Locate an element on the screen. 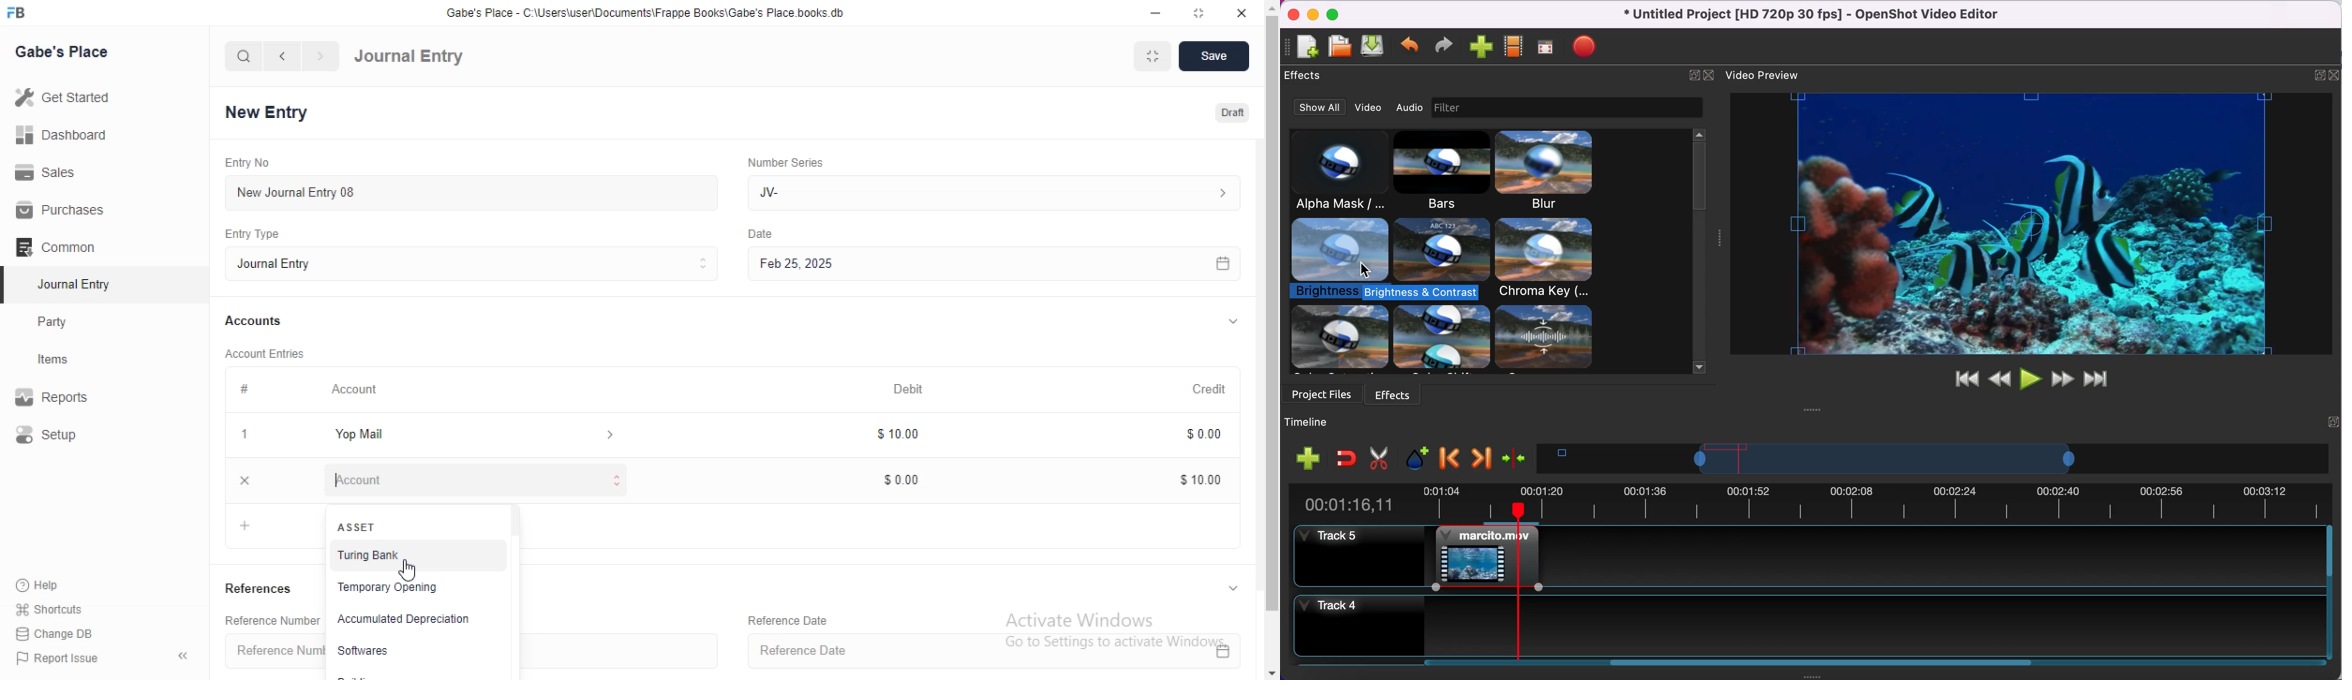 Image resolution: width=2352 pixels, height=700 pixels. open file is located at coordinates (1339, 45).